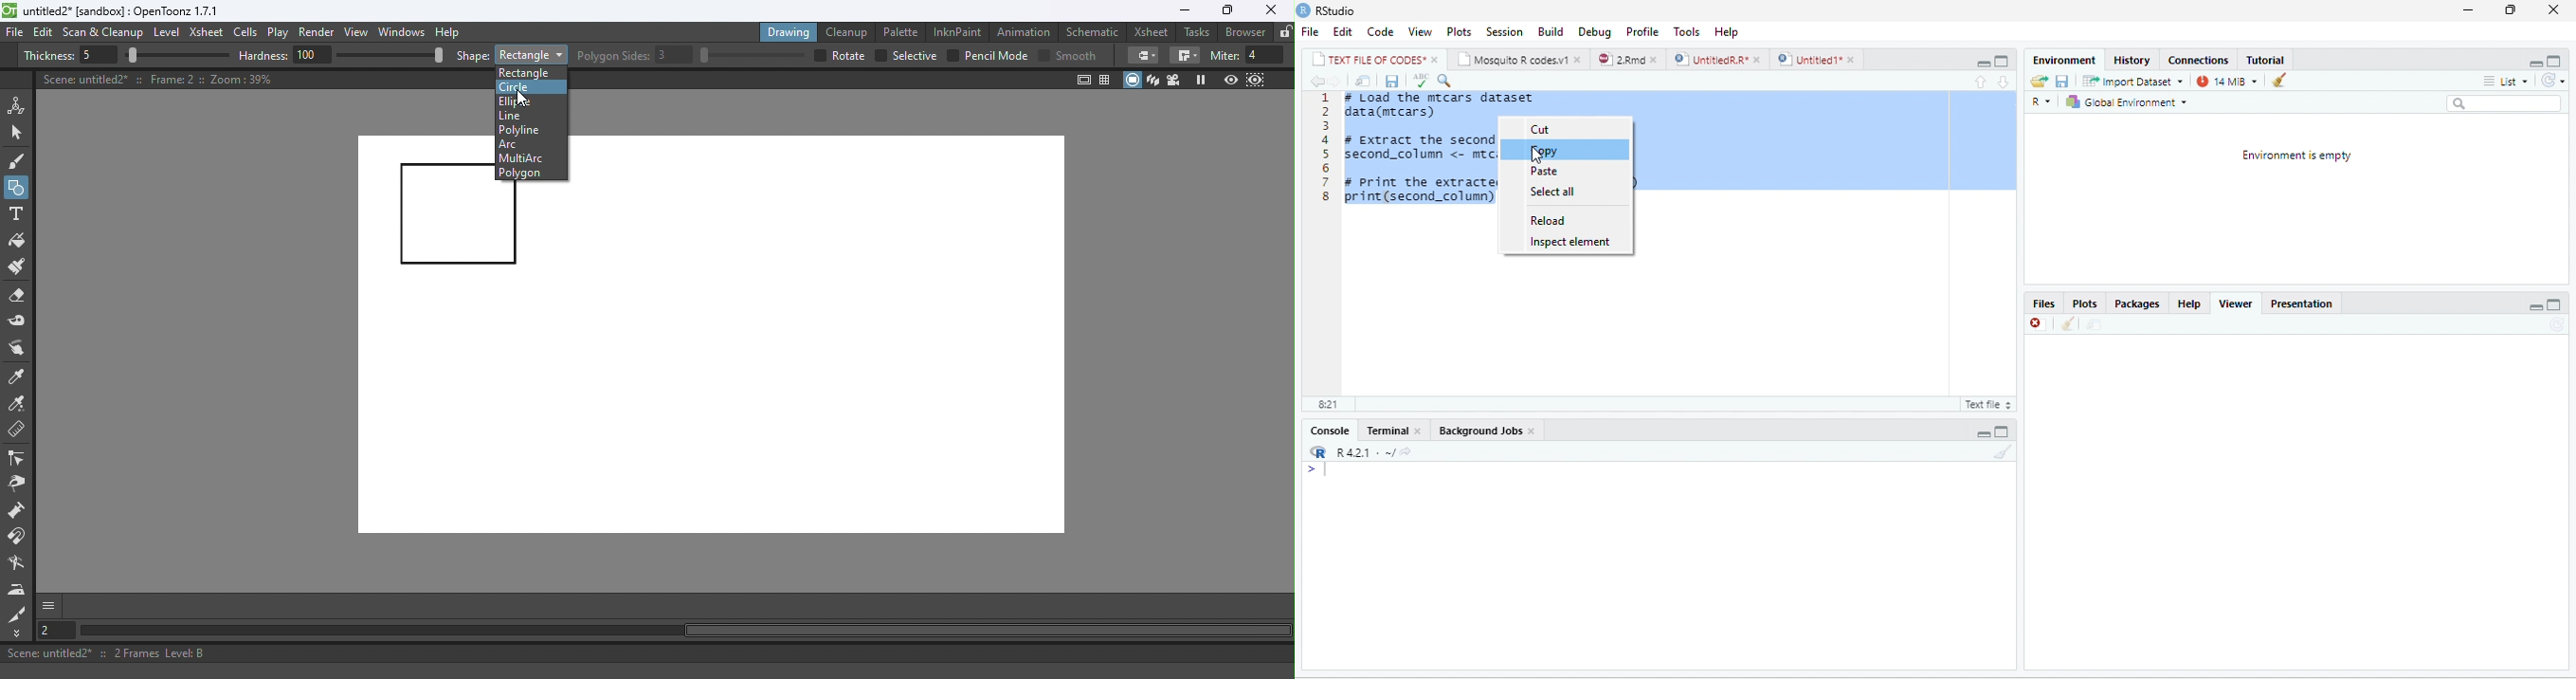 Image resolution: width=2576 pixels, height=700 pixels. I want to click on Presentation, so click(2307, 304).